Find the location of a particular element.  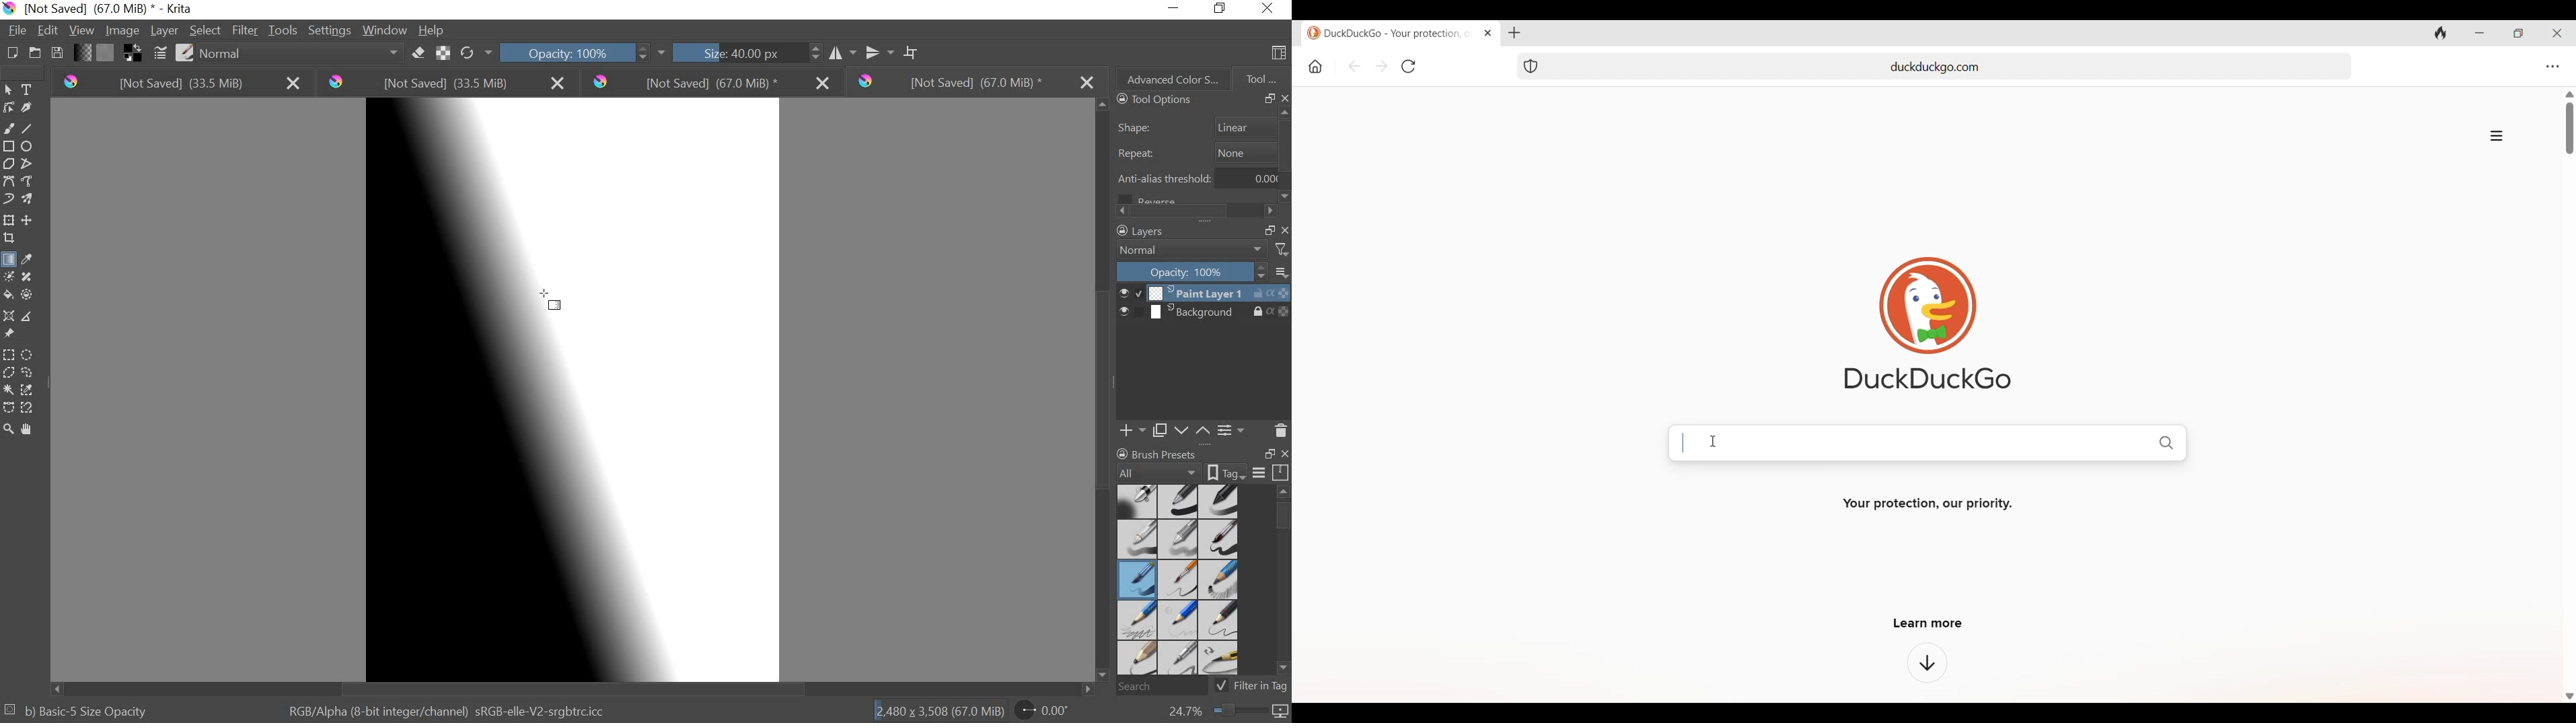

SIZE is located at coordinates (727, 54).